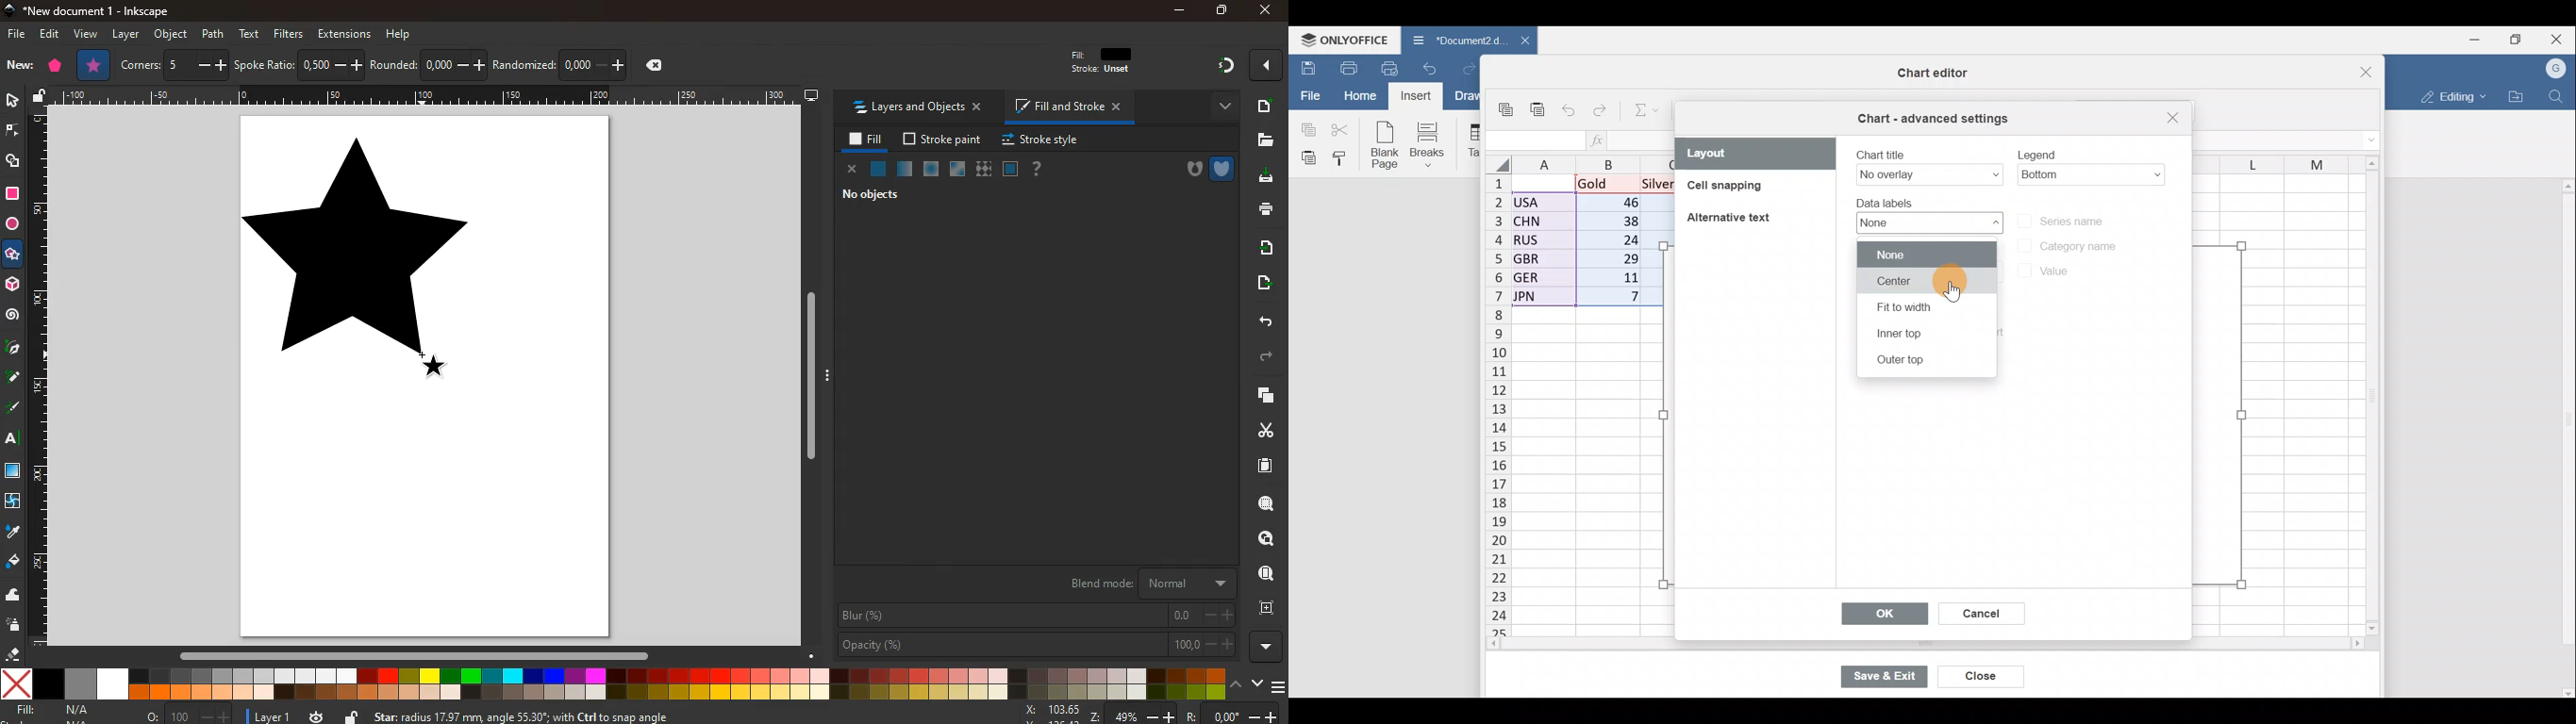 Image resolution: width=2576 pixels, height=728 pixels. I want to click on Summation, so click(1648, 108).